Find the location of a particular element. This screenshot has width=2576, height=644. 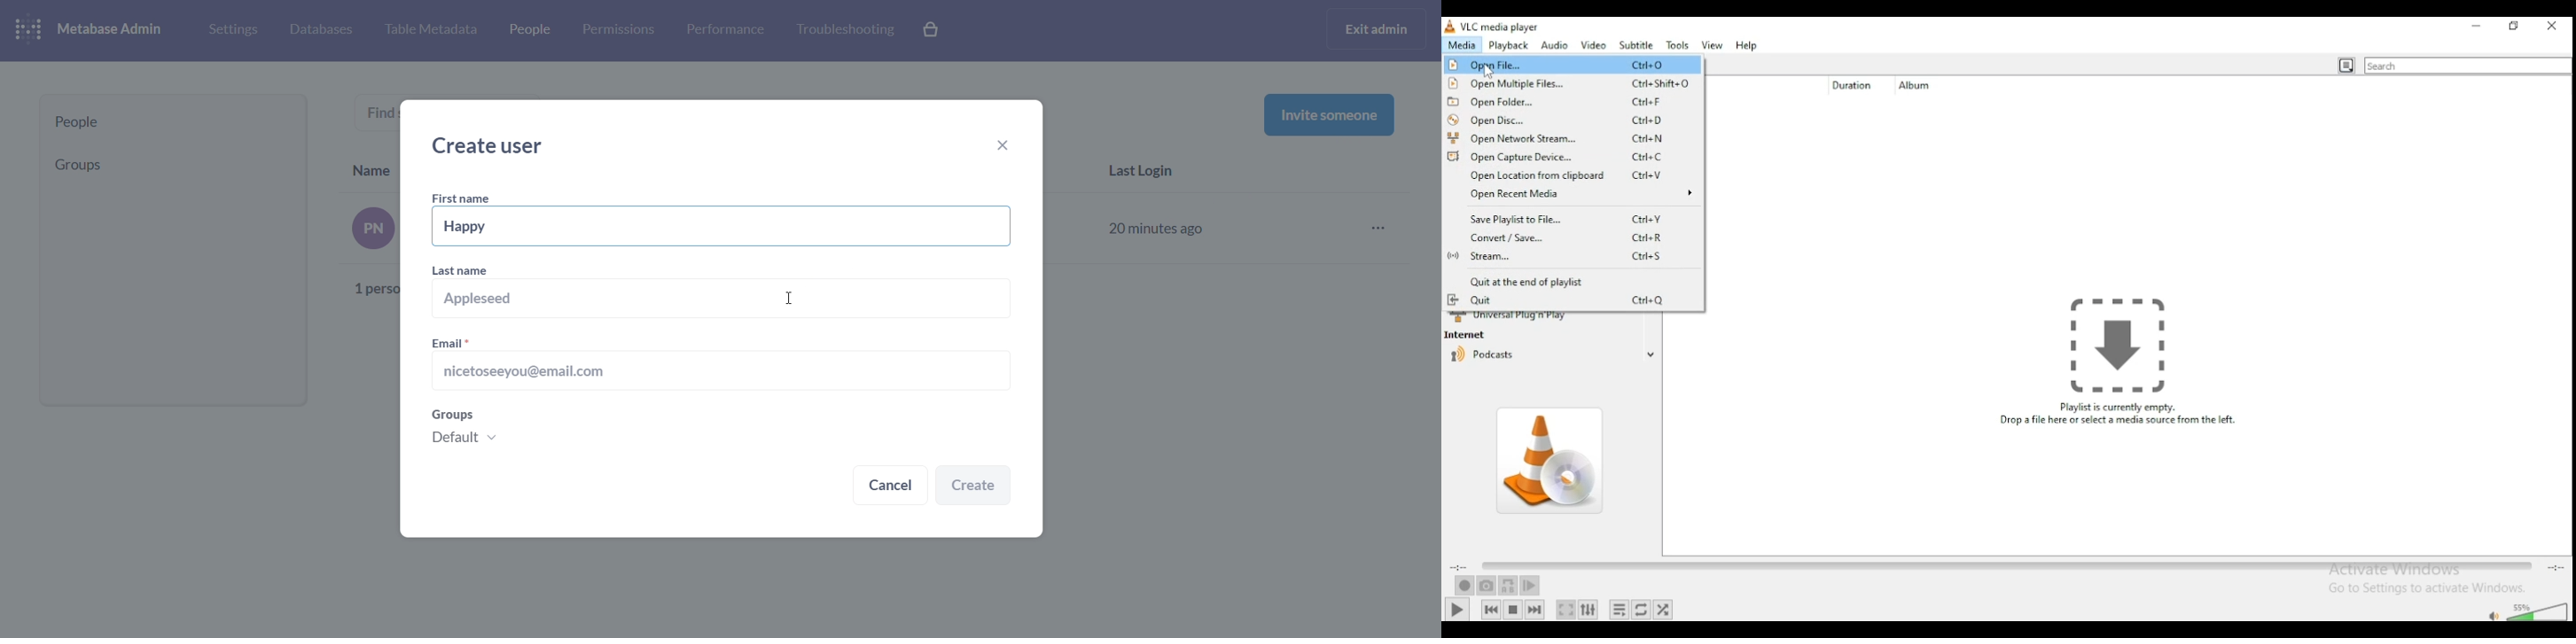

view is located at coordinates (1713, 46).